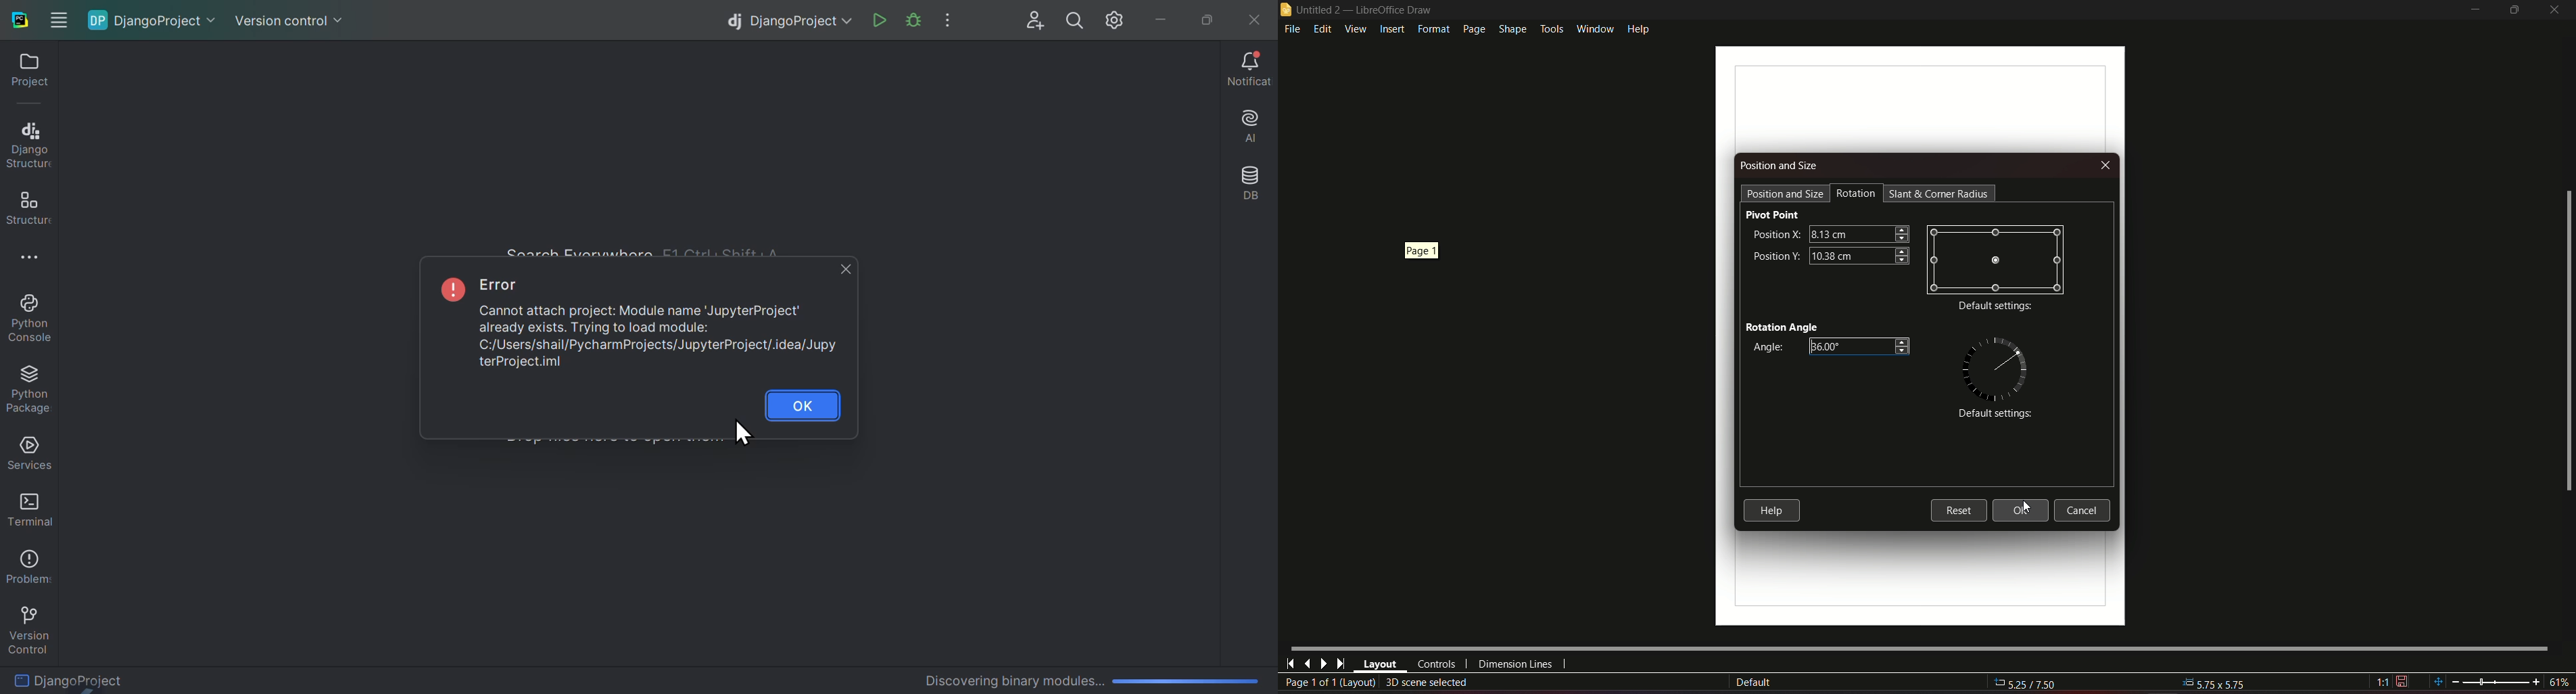 The image size is (2576, 700). I want to click on minimize/maximize, so click(2514, 10).